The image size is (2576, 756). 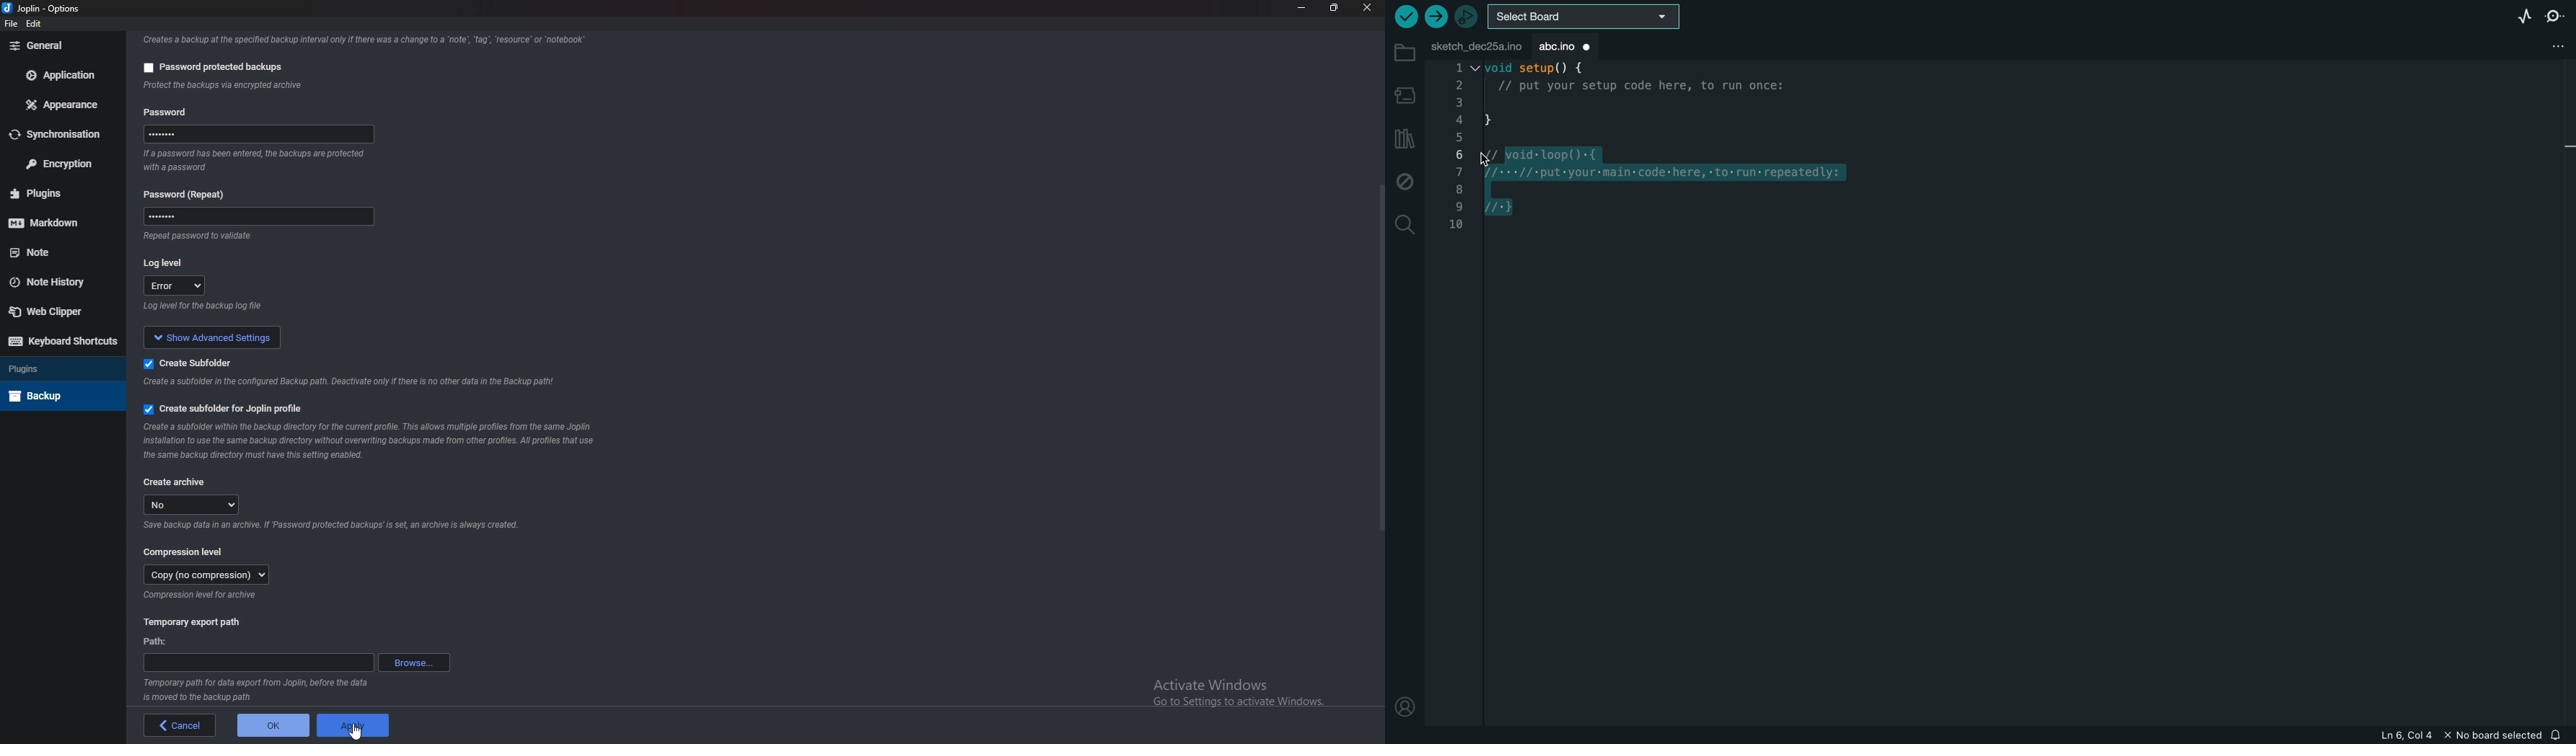 What do you see at coordinates (62, 134) in the screenshot?
I see `Synchronization` at bounding box center [62, 134].